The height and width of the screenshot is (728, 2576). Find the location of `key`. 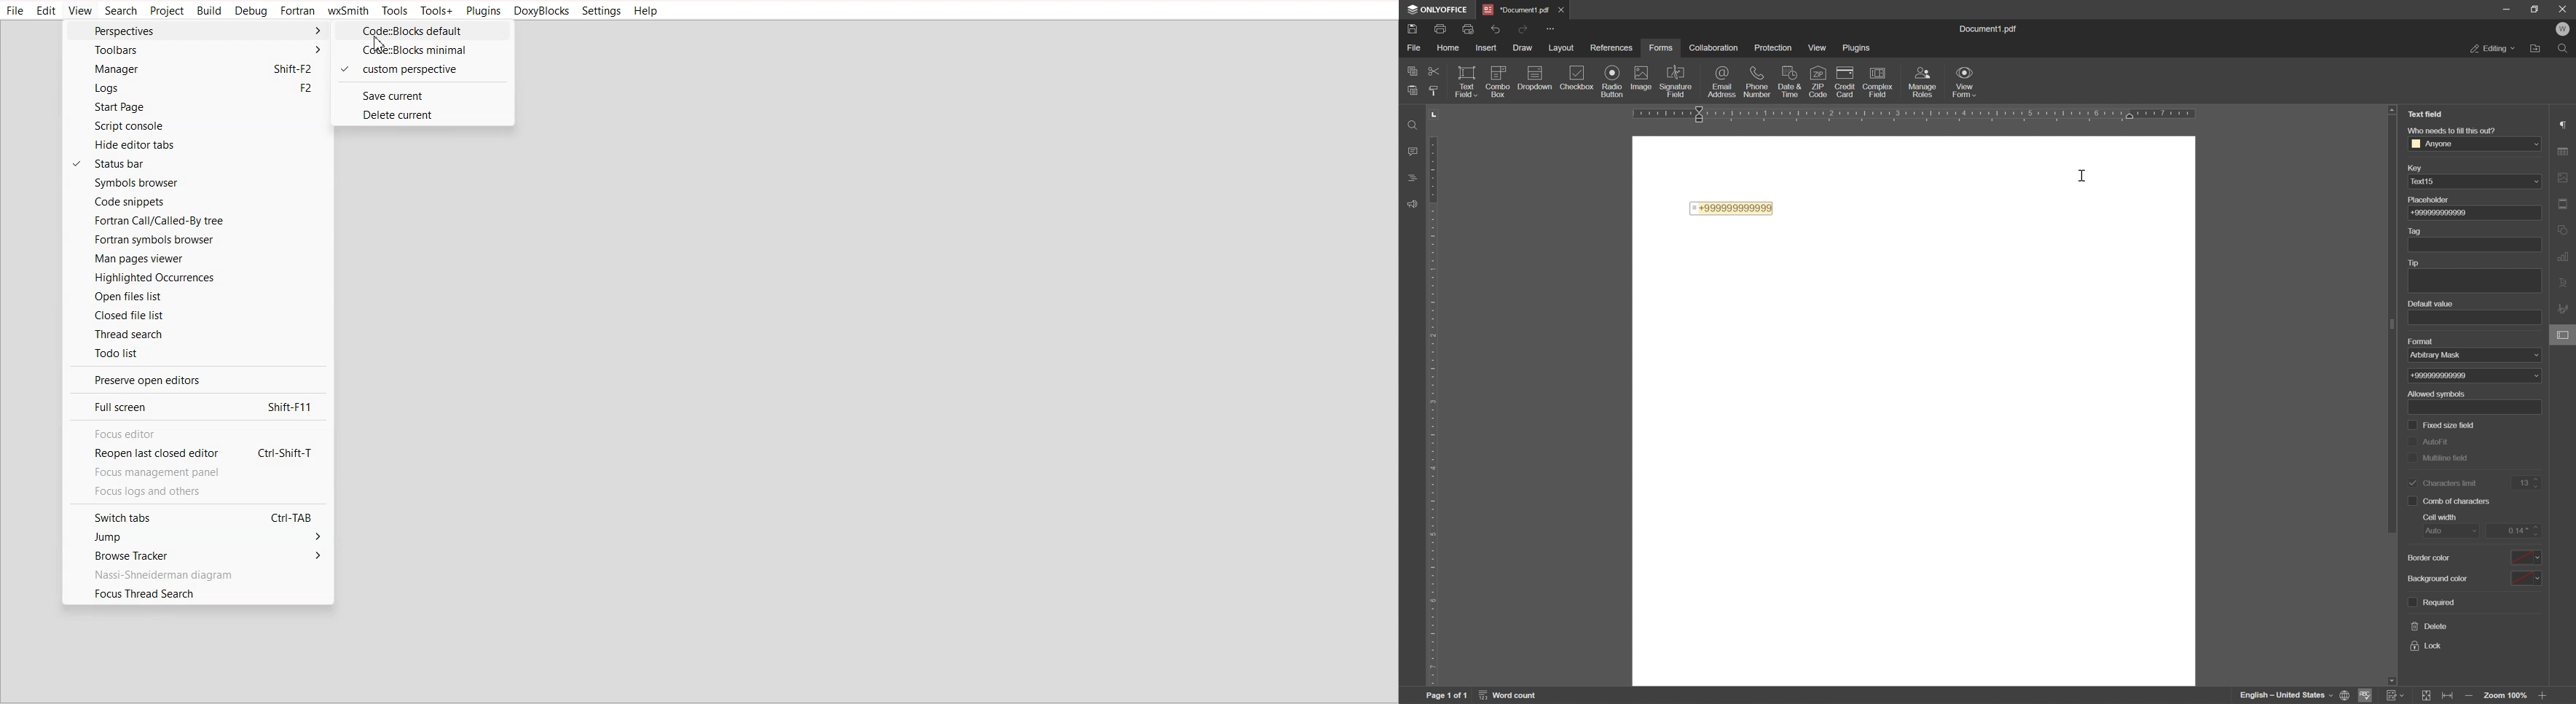

key is located at coordinates (2421, 167).